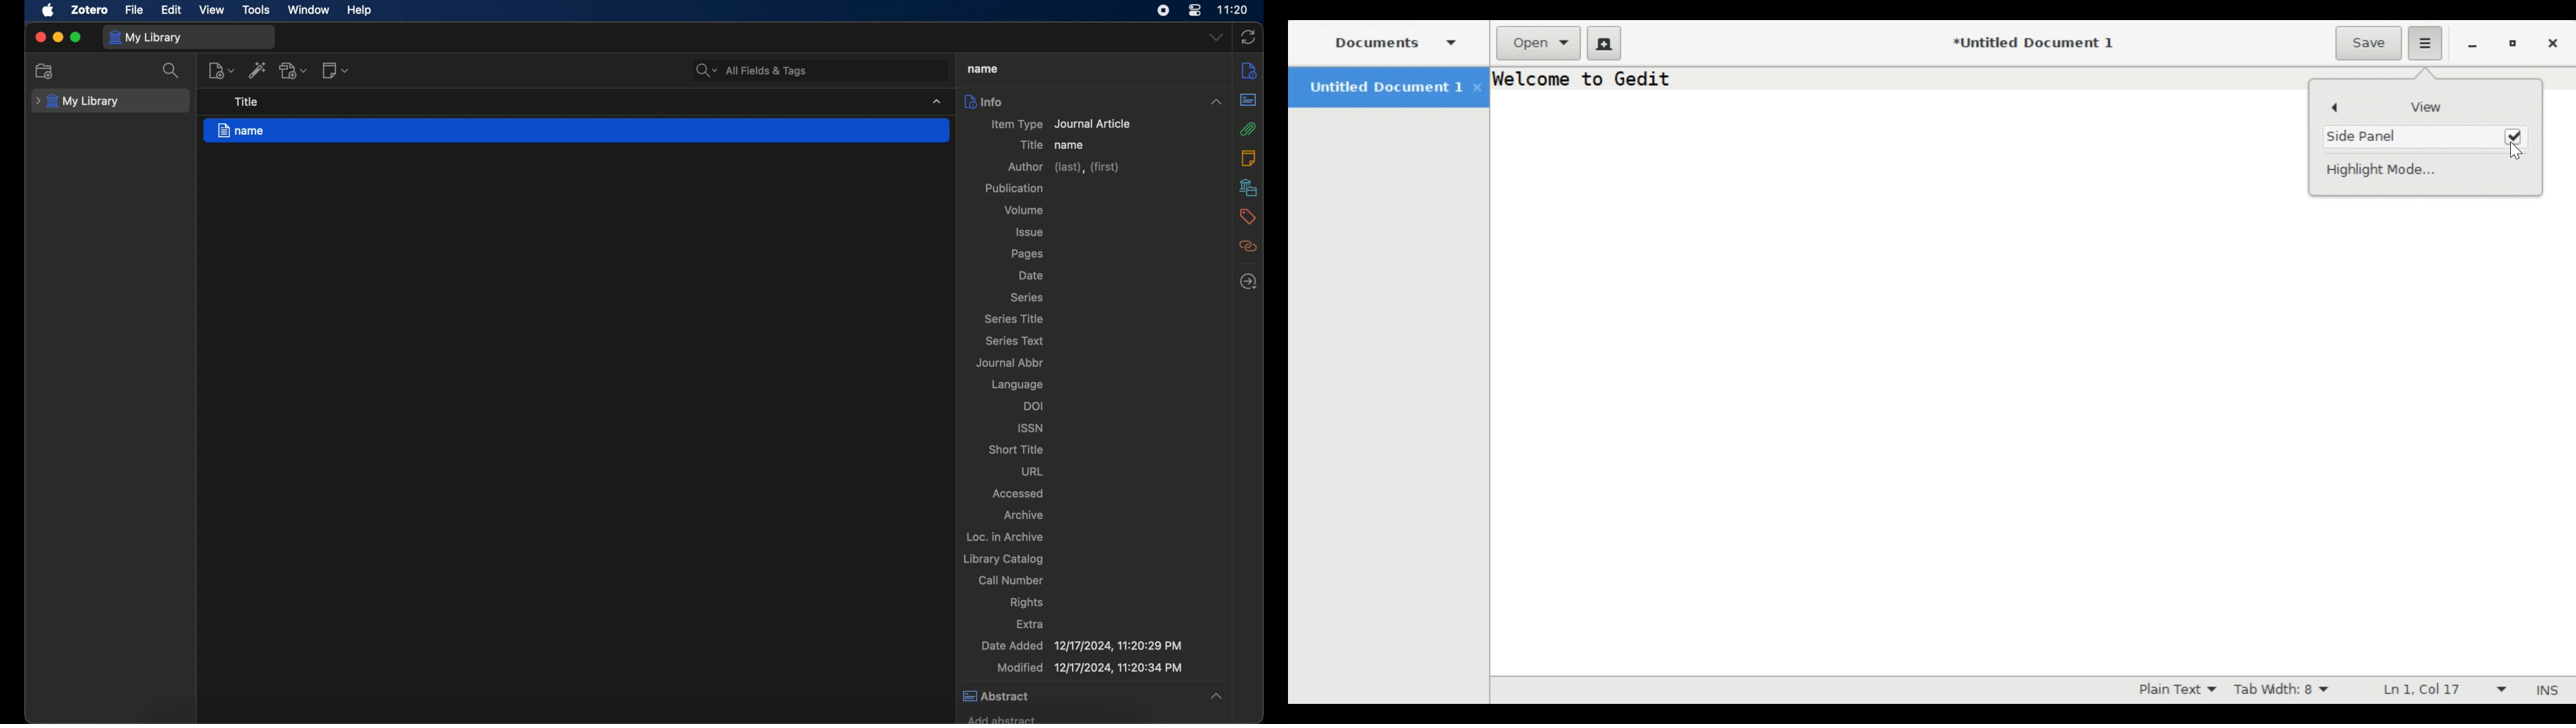  What do you see at coordinates (1014, 320) in the screenshot?
I see `series title` at bounding box center [1014, 320].